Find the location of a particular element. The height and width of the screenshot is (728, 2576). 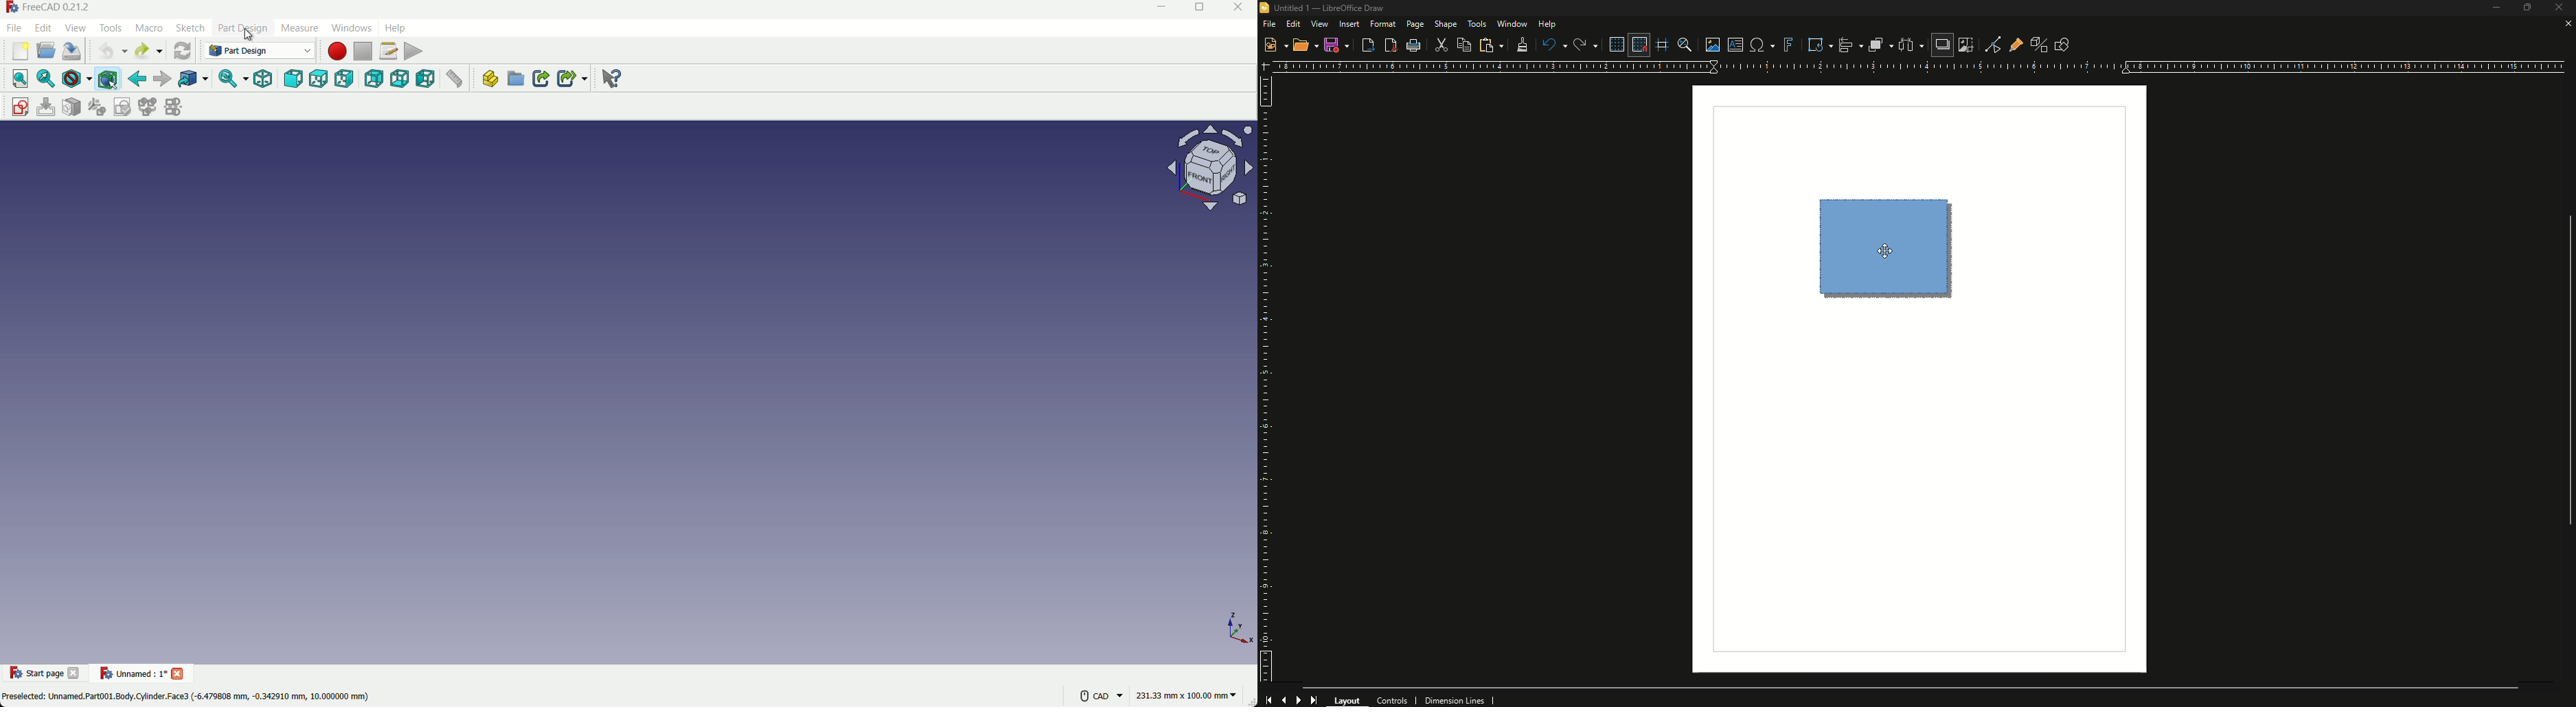

Dimension Lines is located at coordinates (1460, 699).